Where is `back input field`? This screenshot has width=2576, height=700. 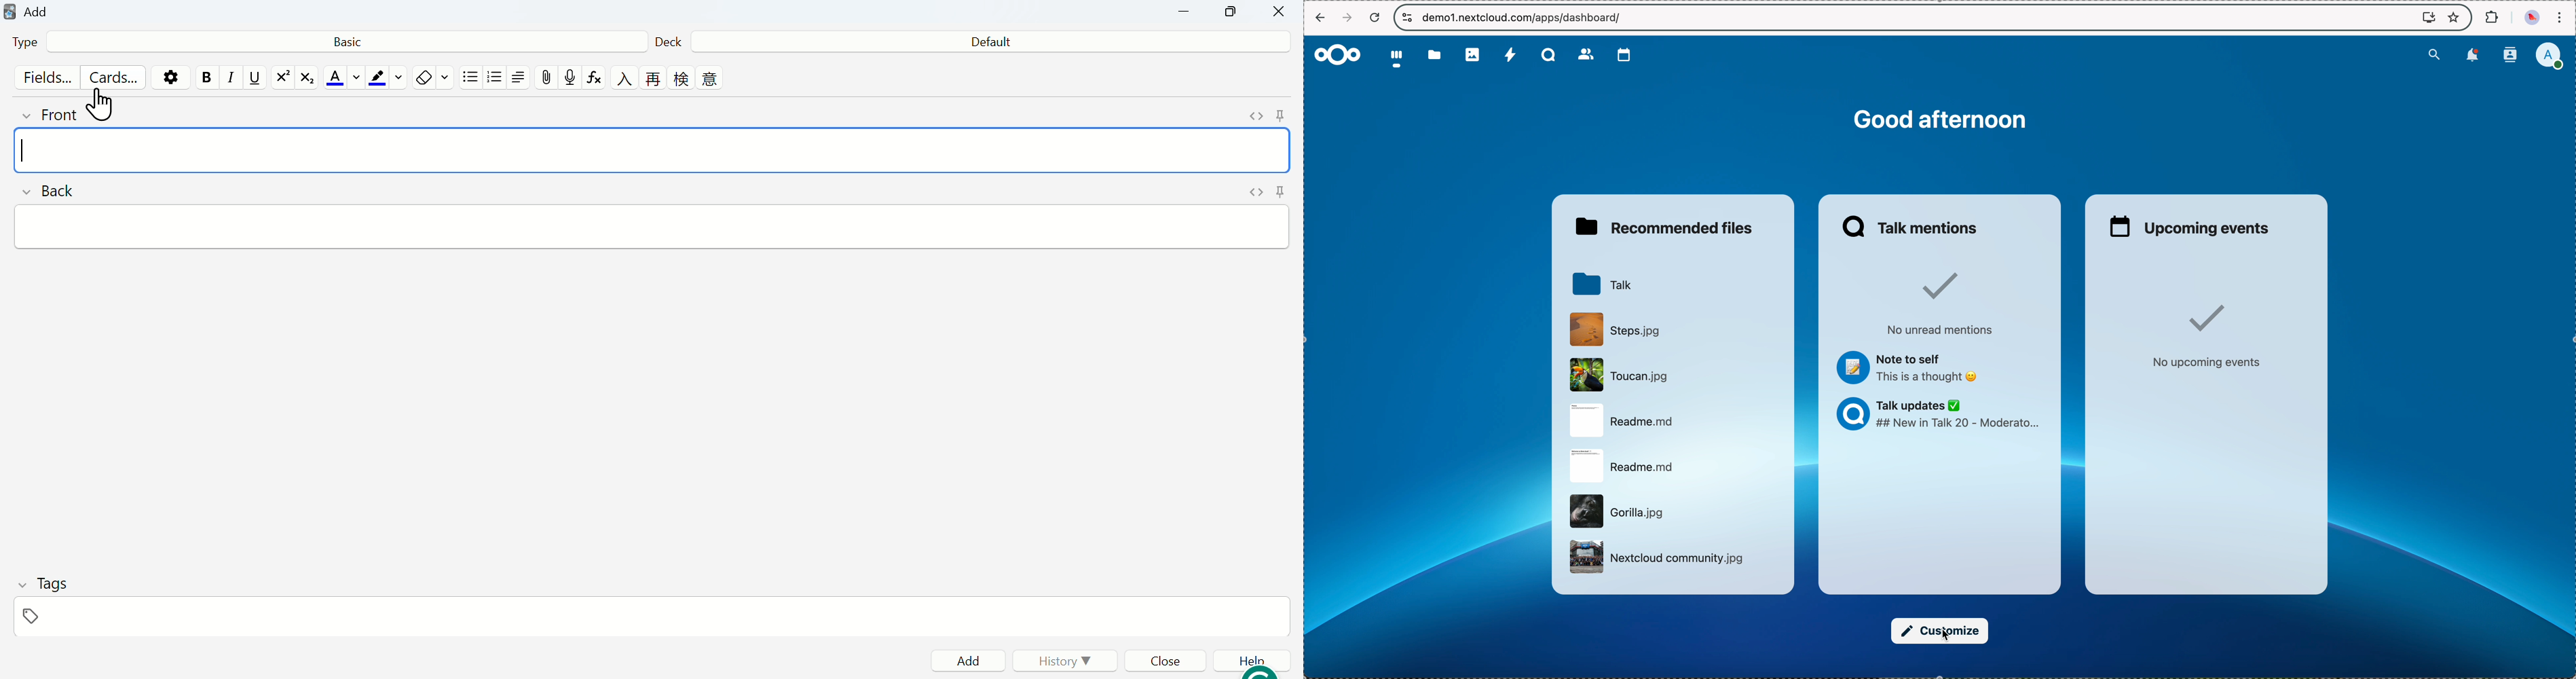 back input field is located at coordinates (652, 225).